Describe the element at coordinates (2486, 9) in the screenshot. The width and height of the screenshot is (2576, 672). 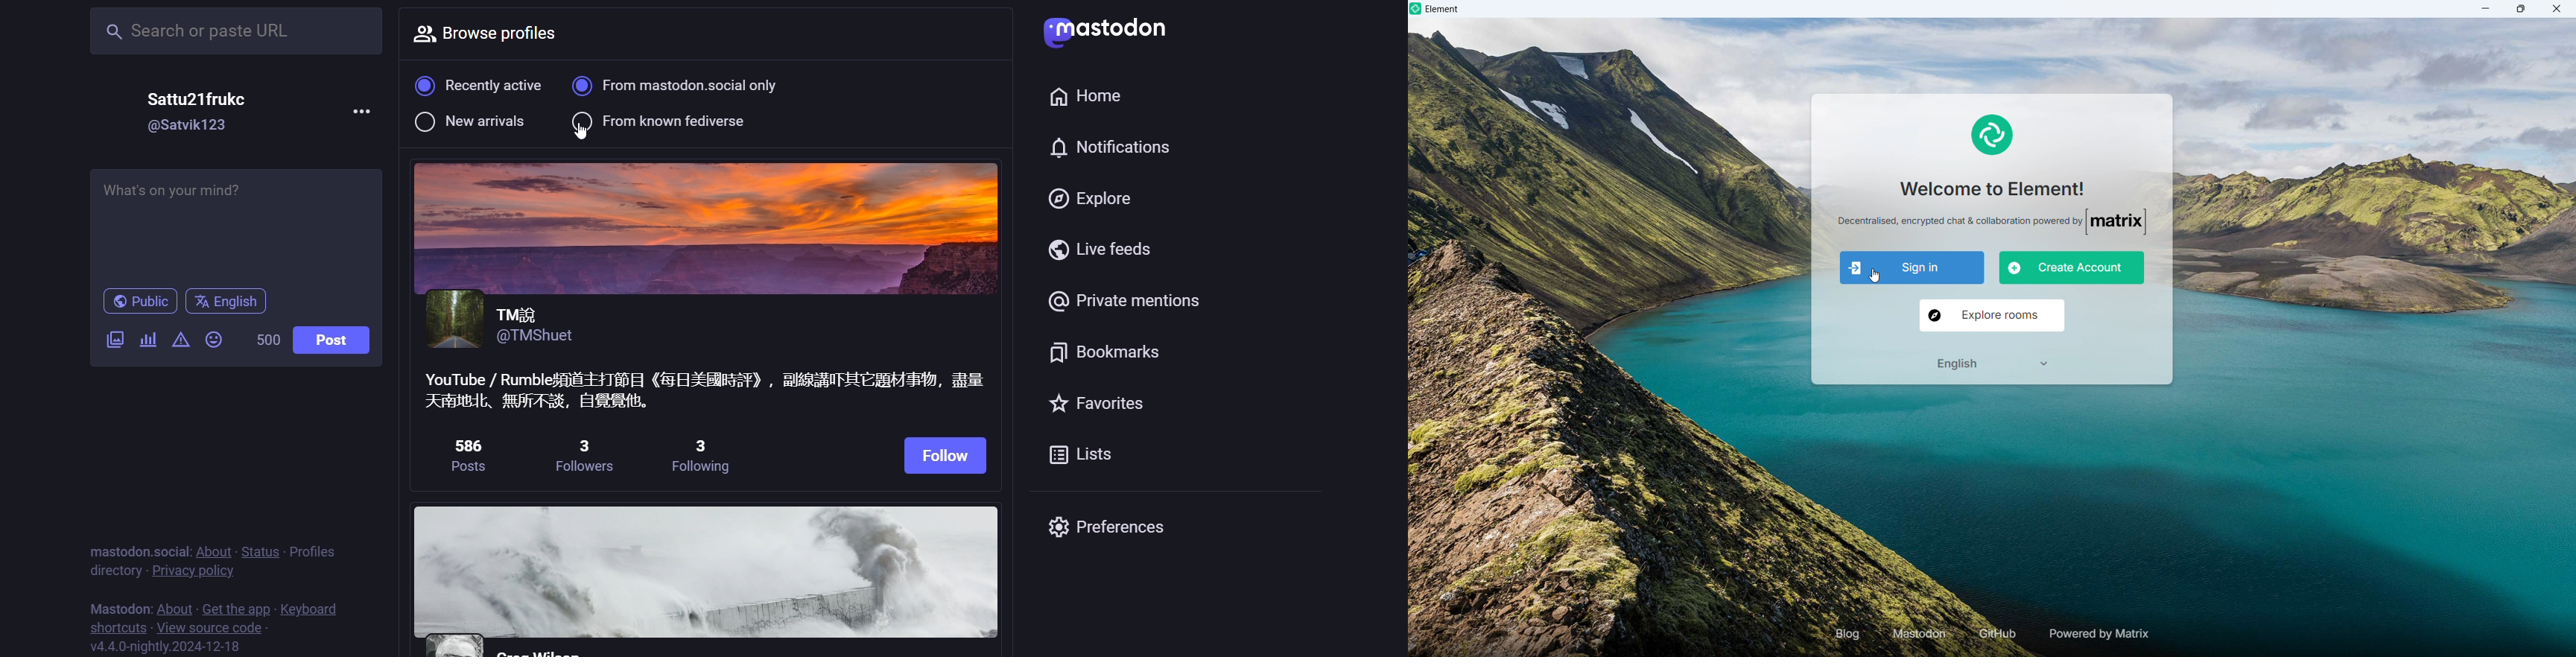
I see `minimize` at that location.